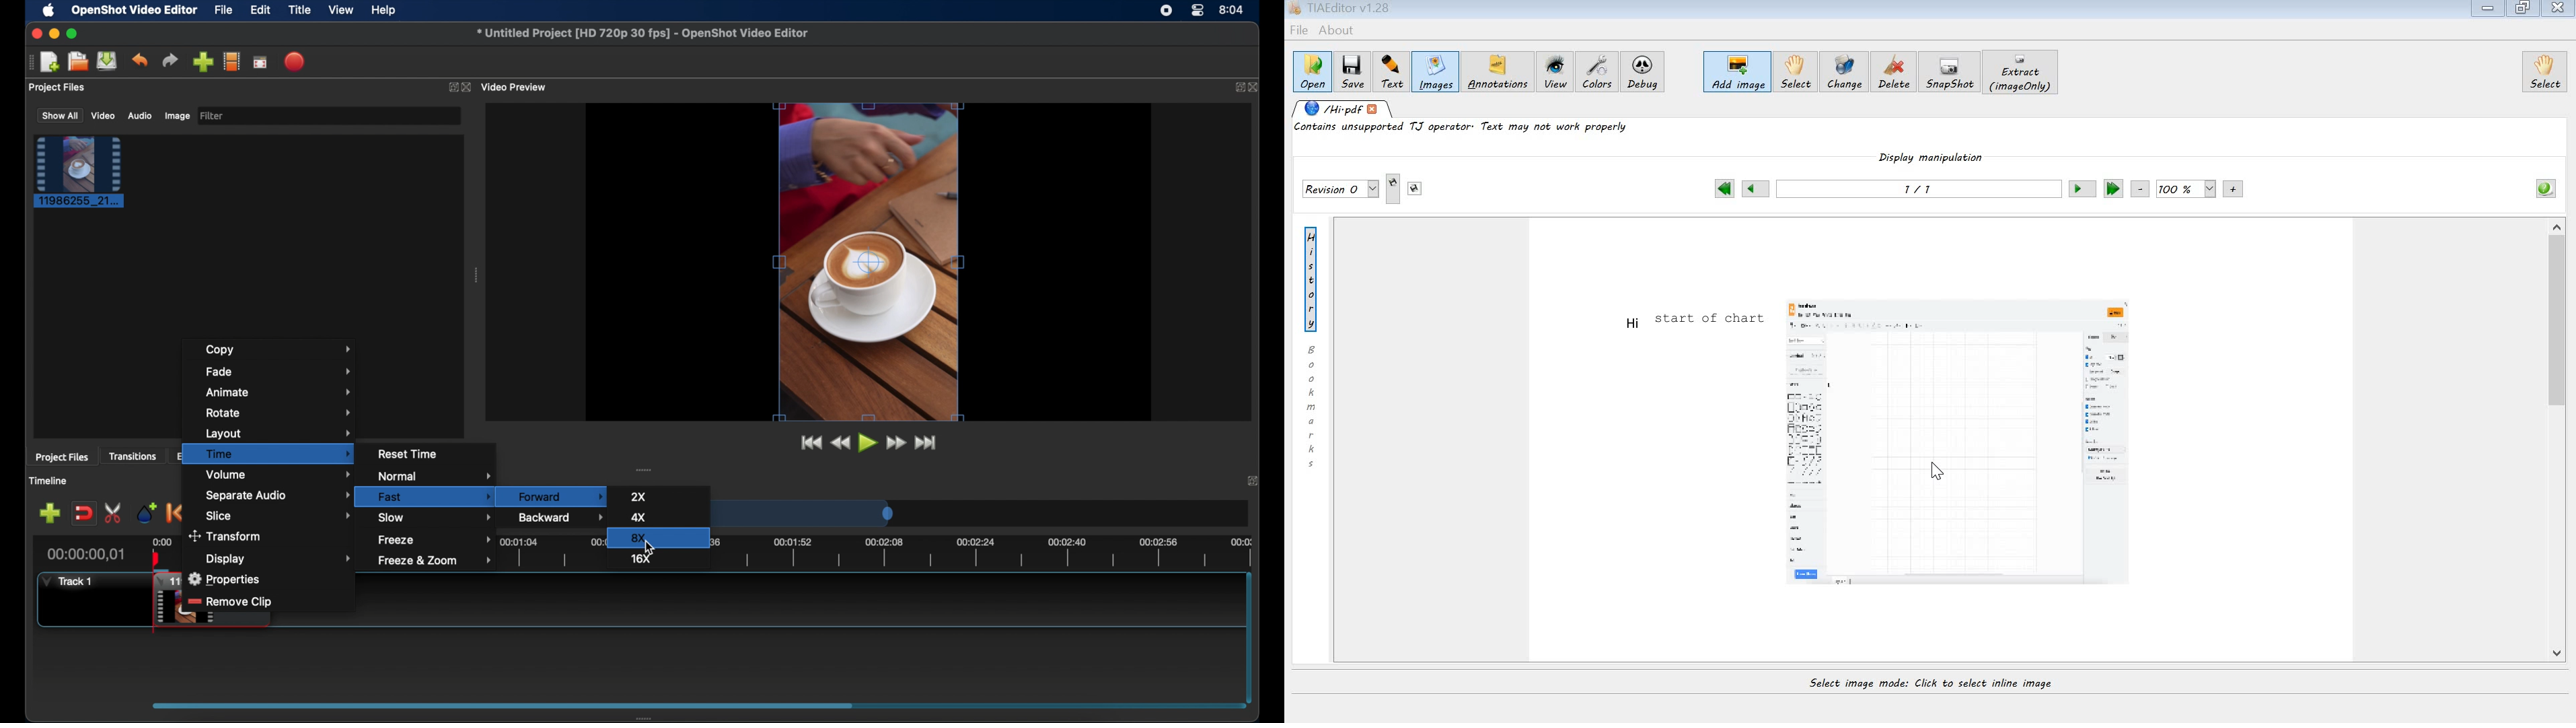 Image resolution: width=2576 pixels, height=728 pixels. Describe the element at coordinates (231, 62) in the screenshot. I see `explore profiles` at that location.